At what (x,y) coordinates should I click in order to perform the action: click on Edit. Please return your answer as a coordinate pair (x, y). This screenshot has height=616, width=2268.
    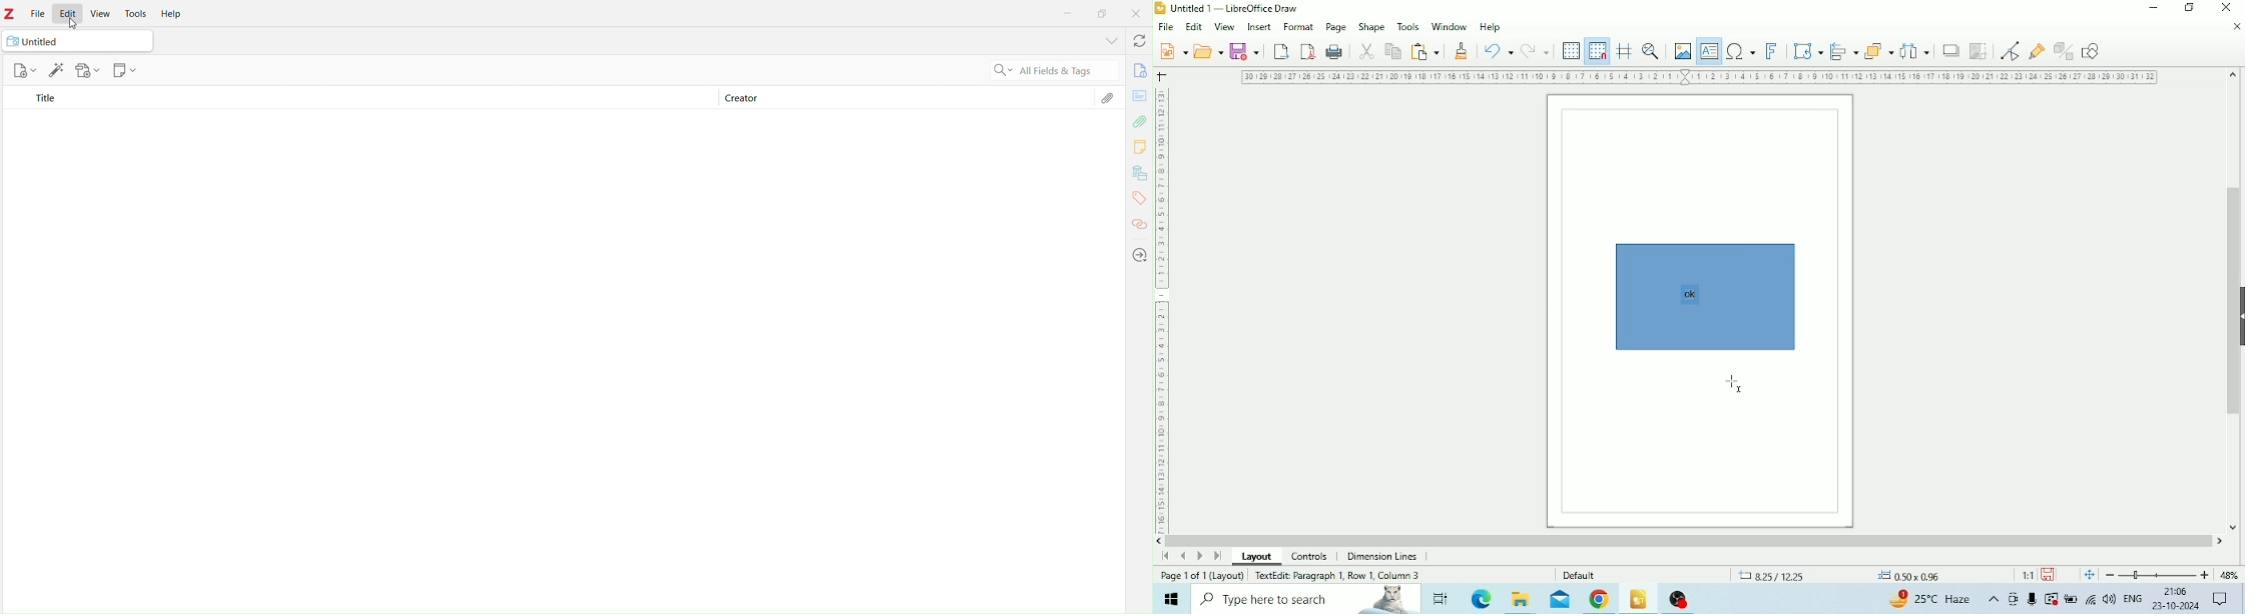
    Looking at the image, I should click on (70, 14).